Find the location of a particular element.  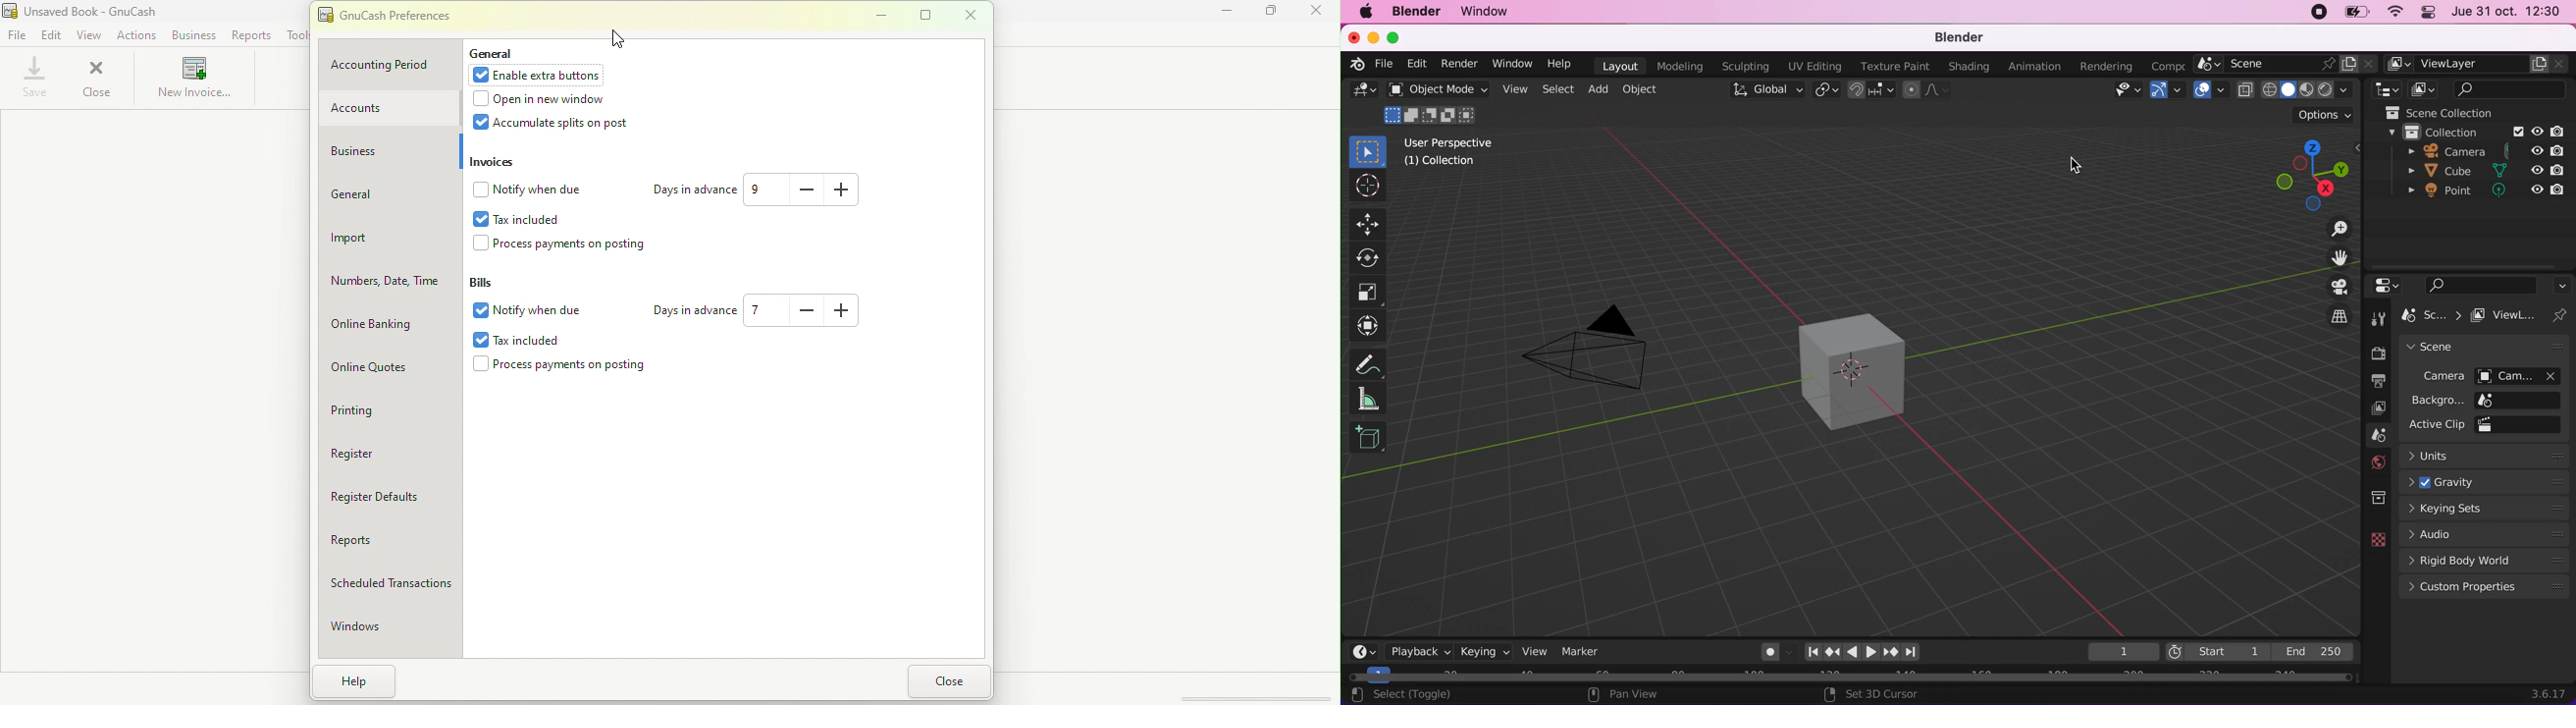

active workspace is located at coordinates (2171, 64).